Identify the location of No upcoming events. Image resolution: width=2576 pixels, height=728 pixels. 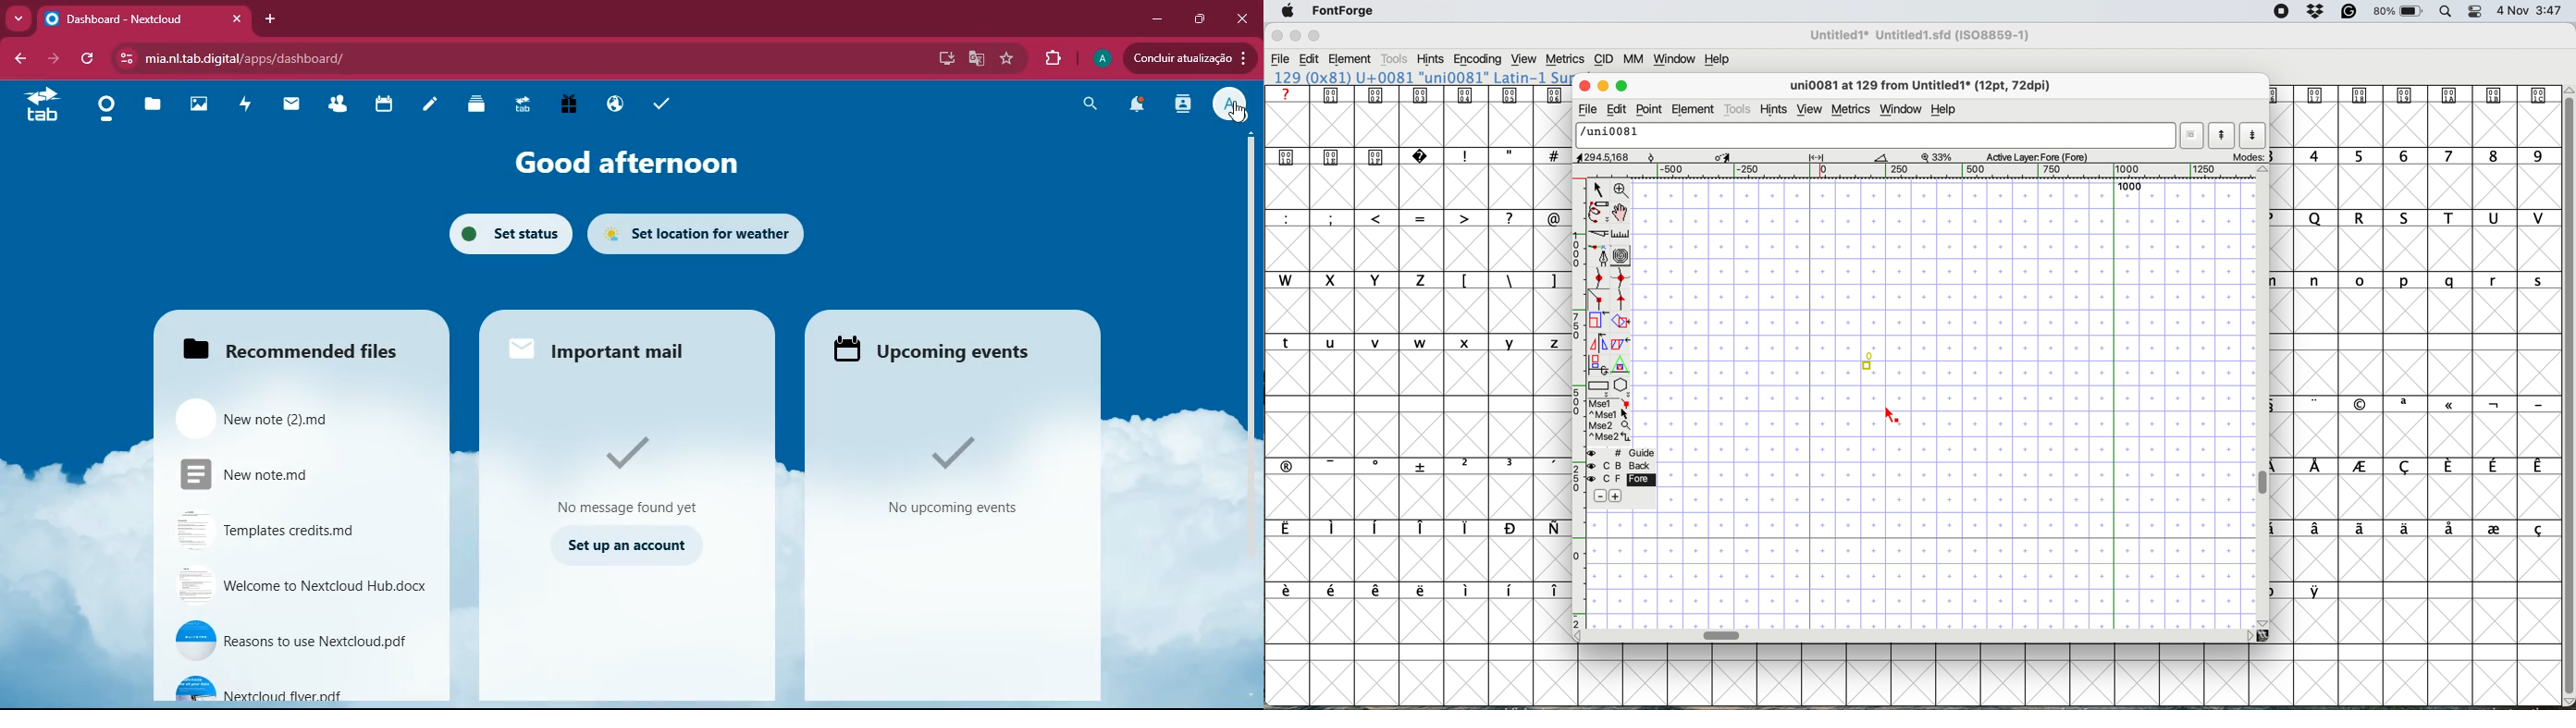
(953, 461).